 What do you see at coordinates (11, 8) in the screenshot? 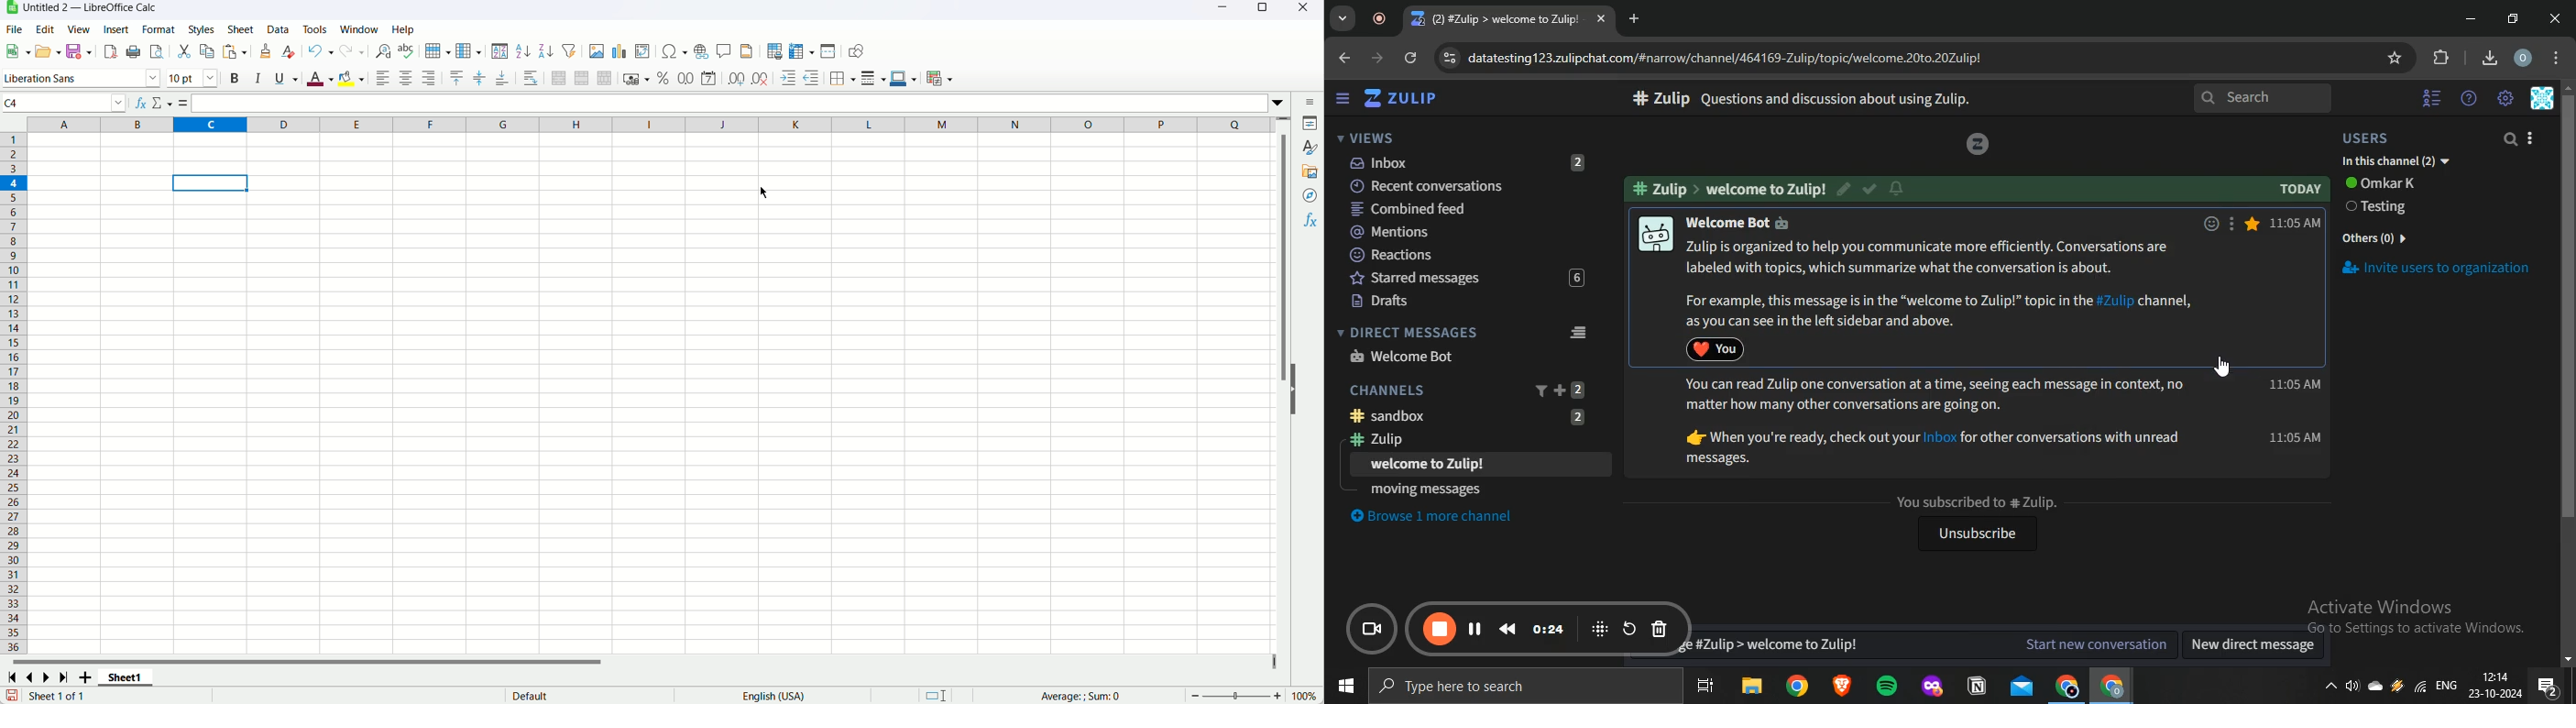
I see `application icon` at bounding box center [11, 8].